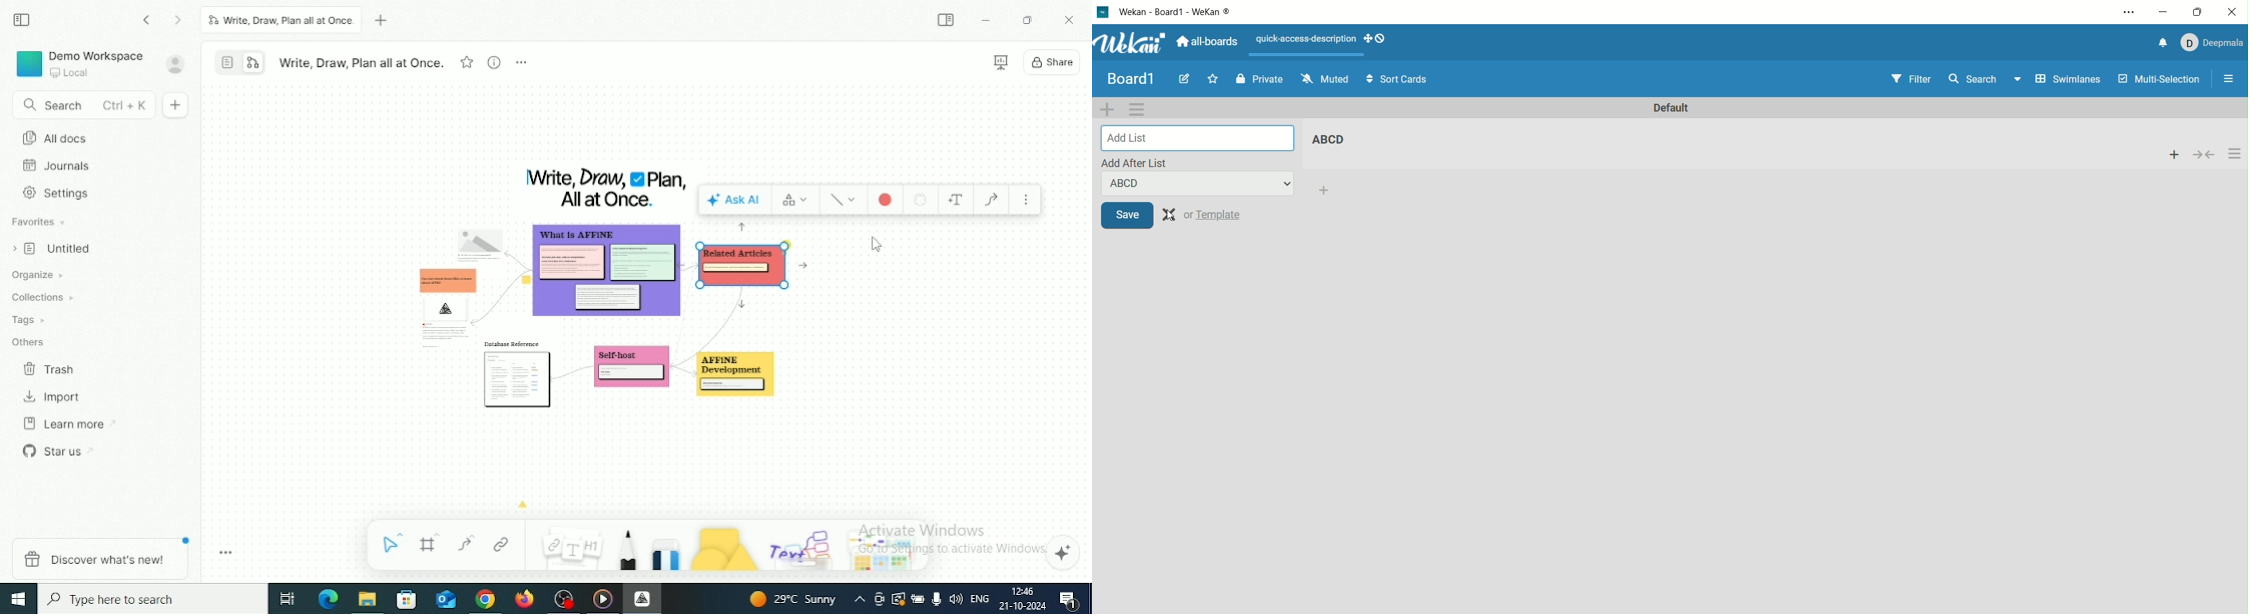 This screenshot has width=2268, height=616. Describe the element at coordinates (1673, 109) in the screenshot. I see `default` at that location.